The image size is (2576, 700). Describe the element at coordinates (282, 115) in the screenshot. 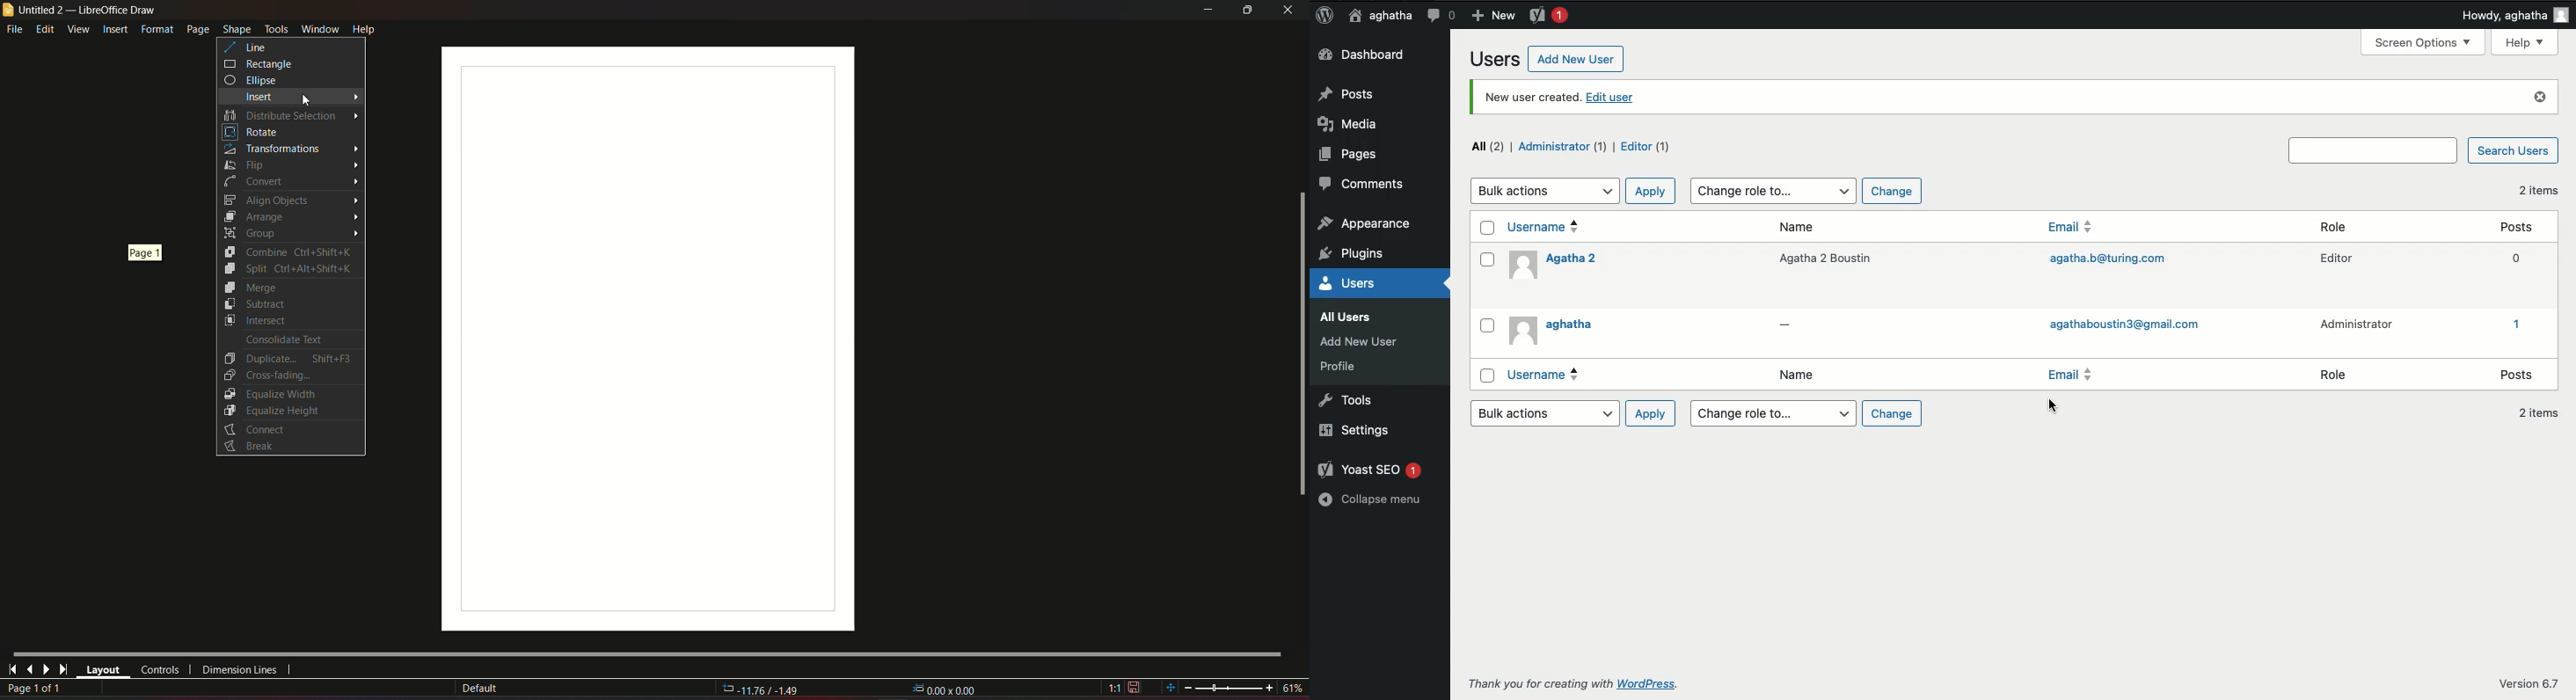

I see `Distribute selection` at that location.